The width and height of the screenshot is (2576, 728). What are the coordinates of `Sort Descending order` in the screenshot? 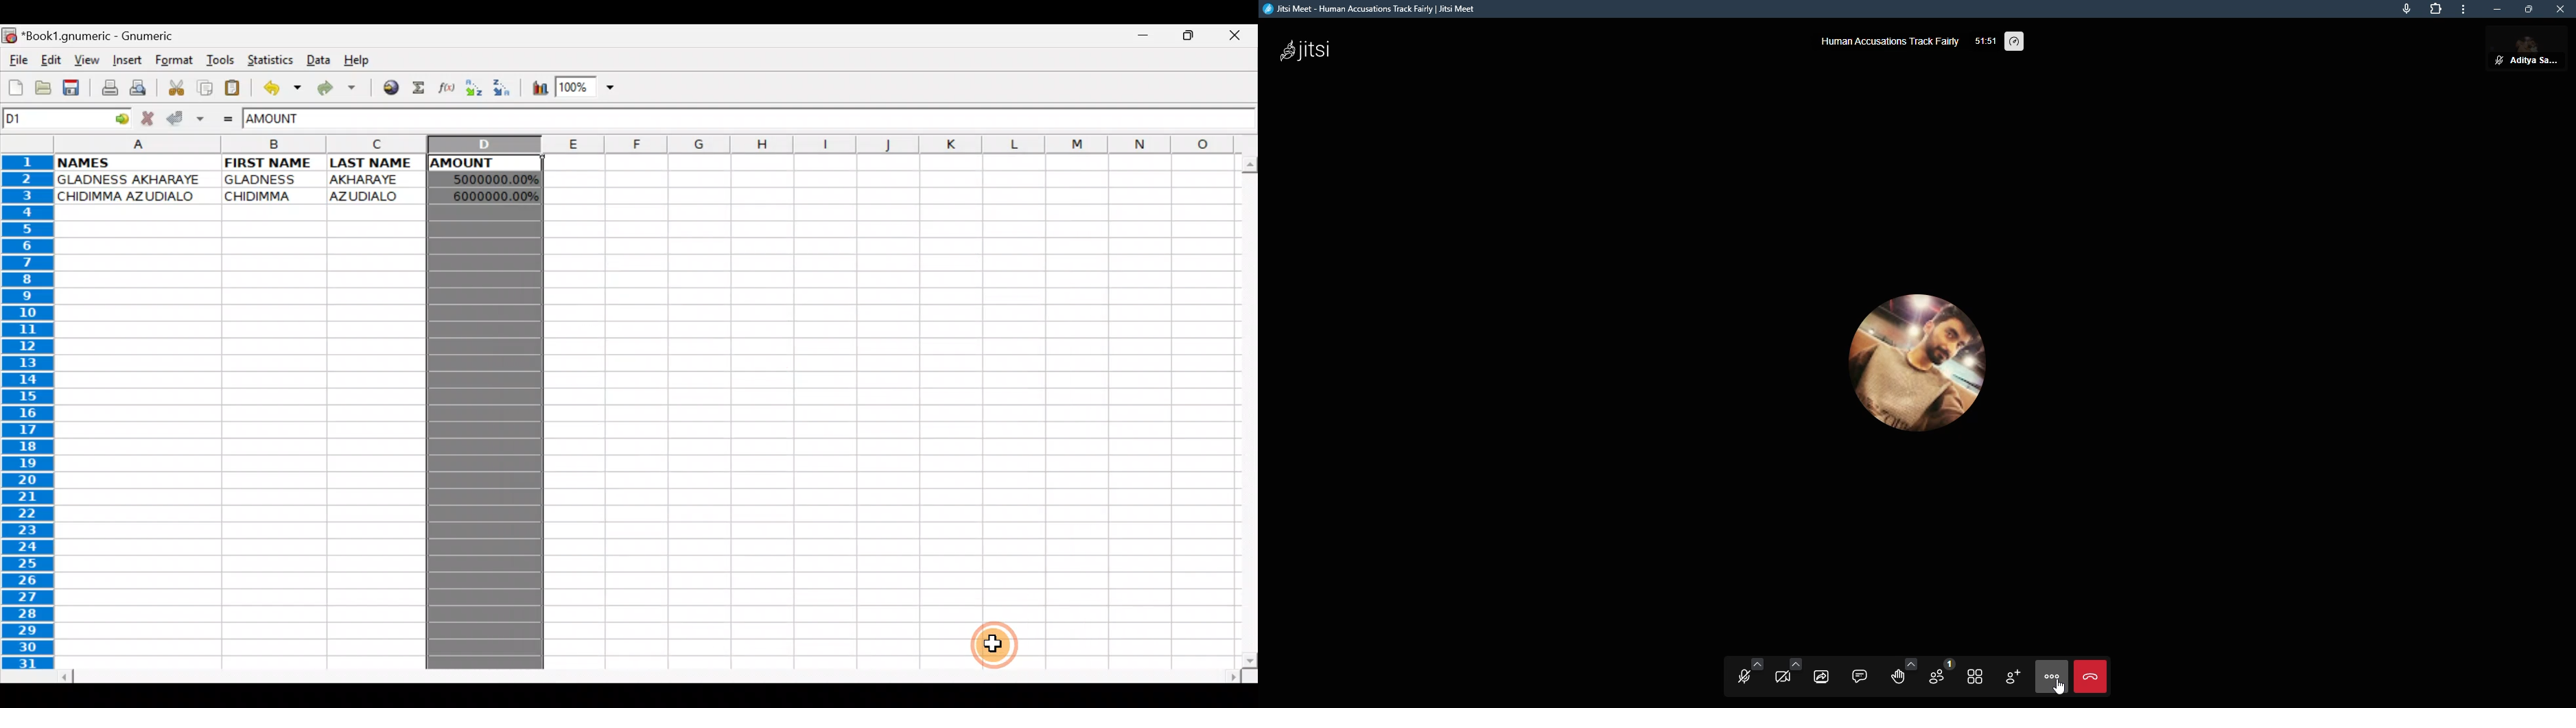 It's located at (504, 88).